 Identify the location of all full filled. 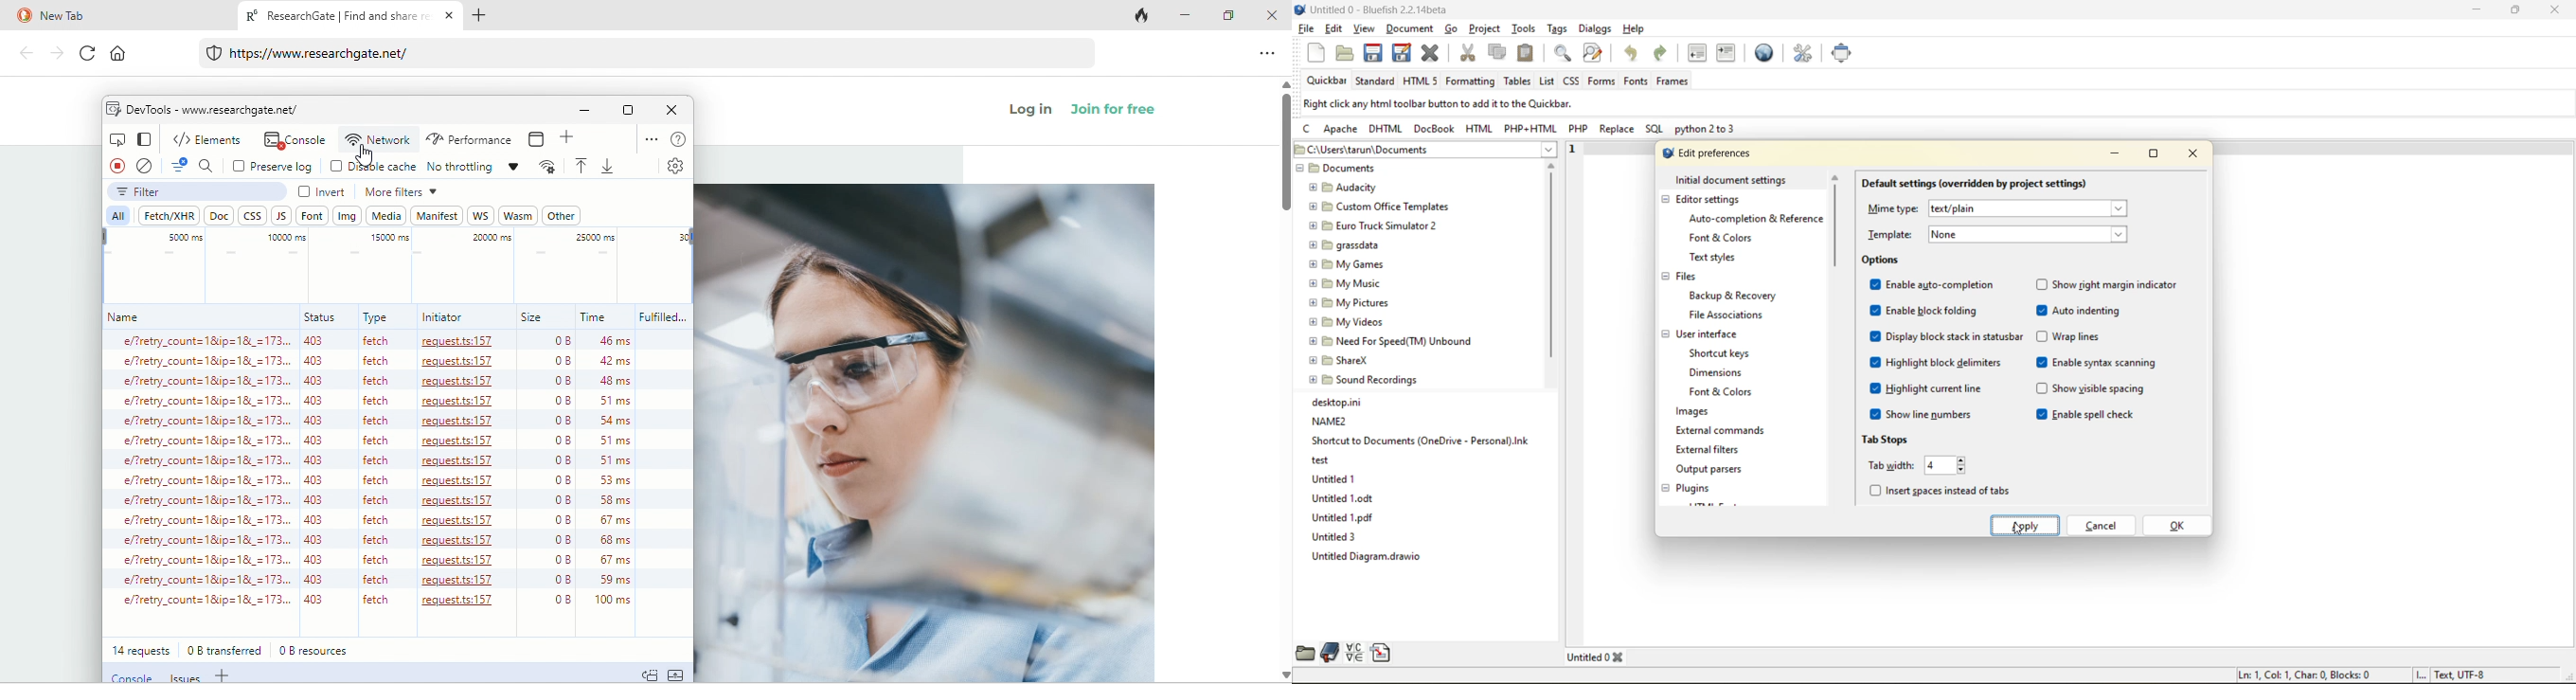
(662, 484).